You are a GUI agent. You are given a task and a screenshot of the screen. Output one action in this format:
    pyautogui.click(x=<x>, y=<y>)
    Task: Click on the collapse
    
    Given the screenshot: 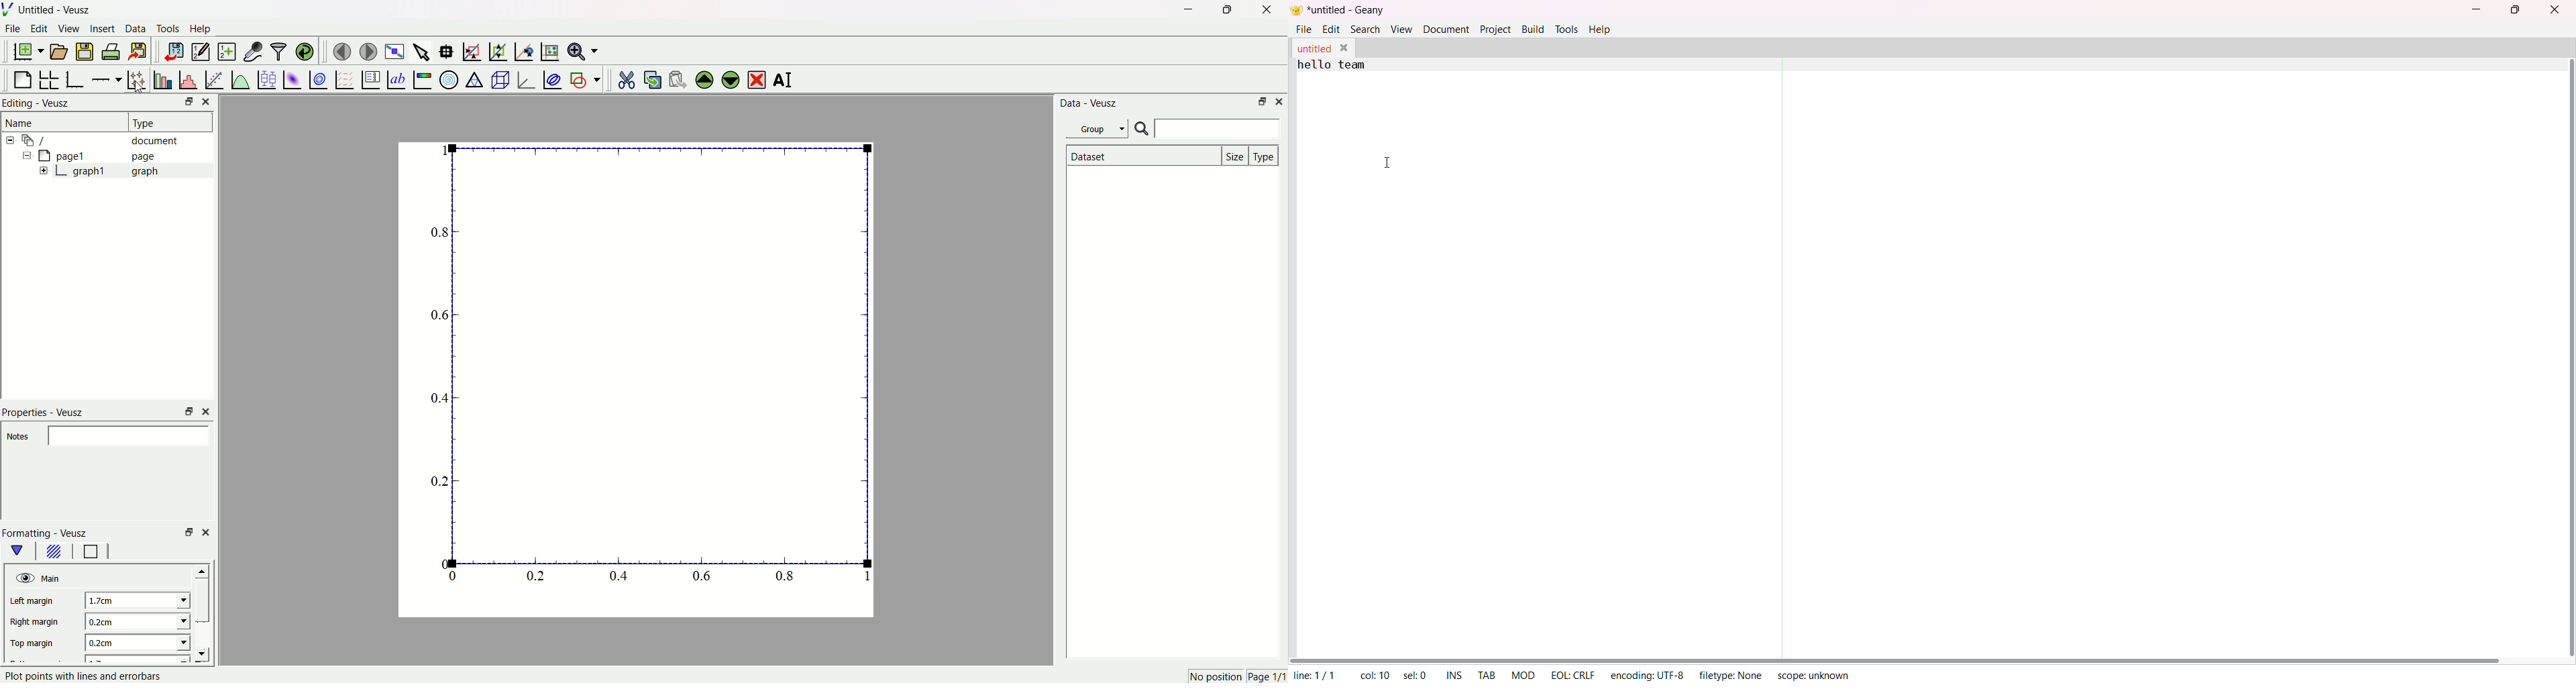 What is the action you would take?
    pyautogui.click(x=24, y=157)
    